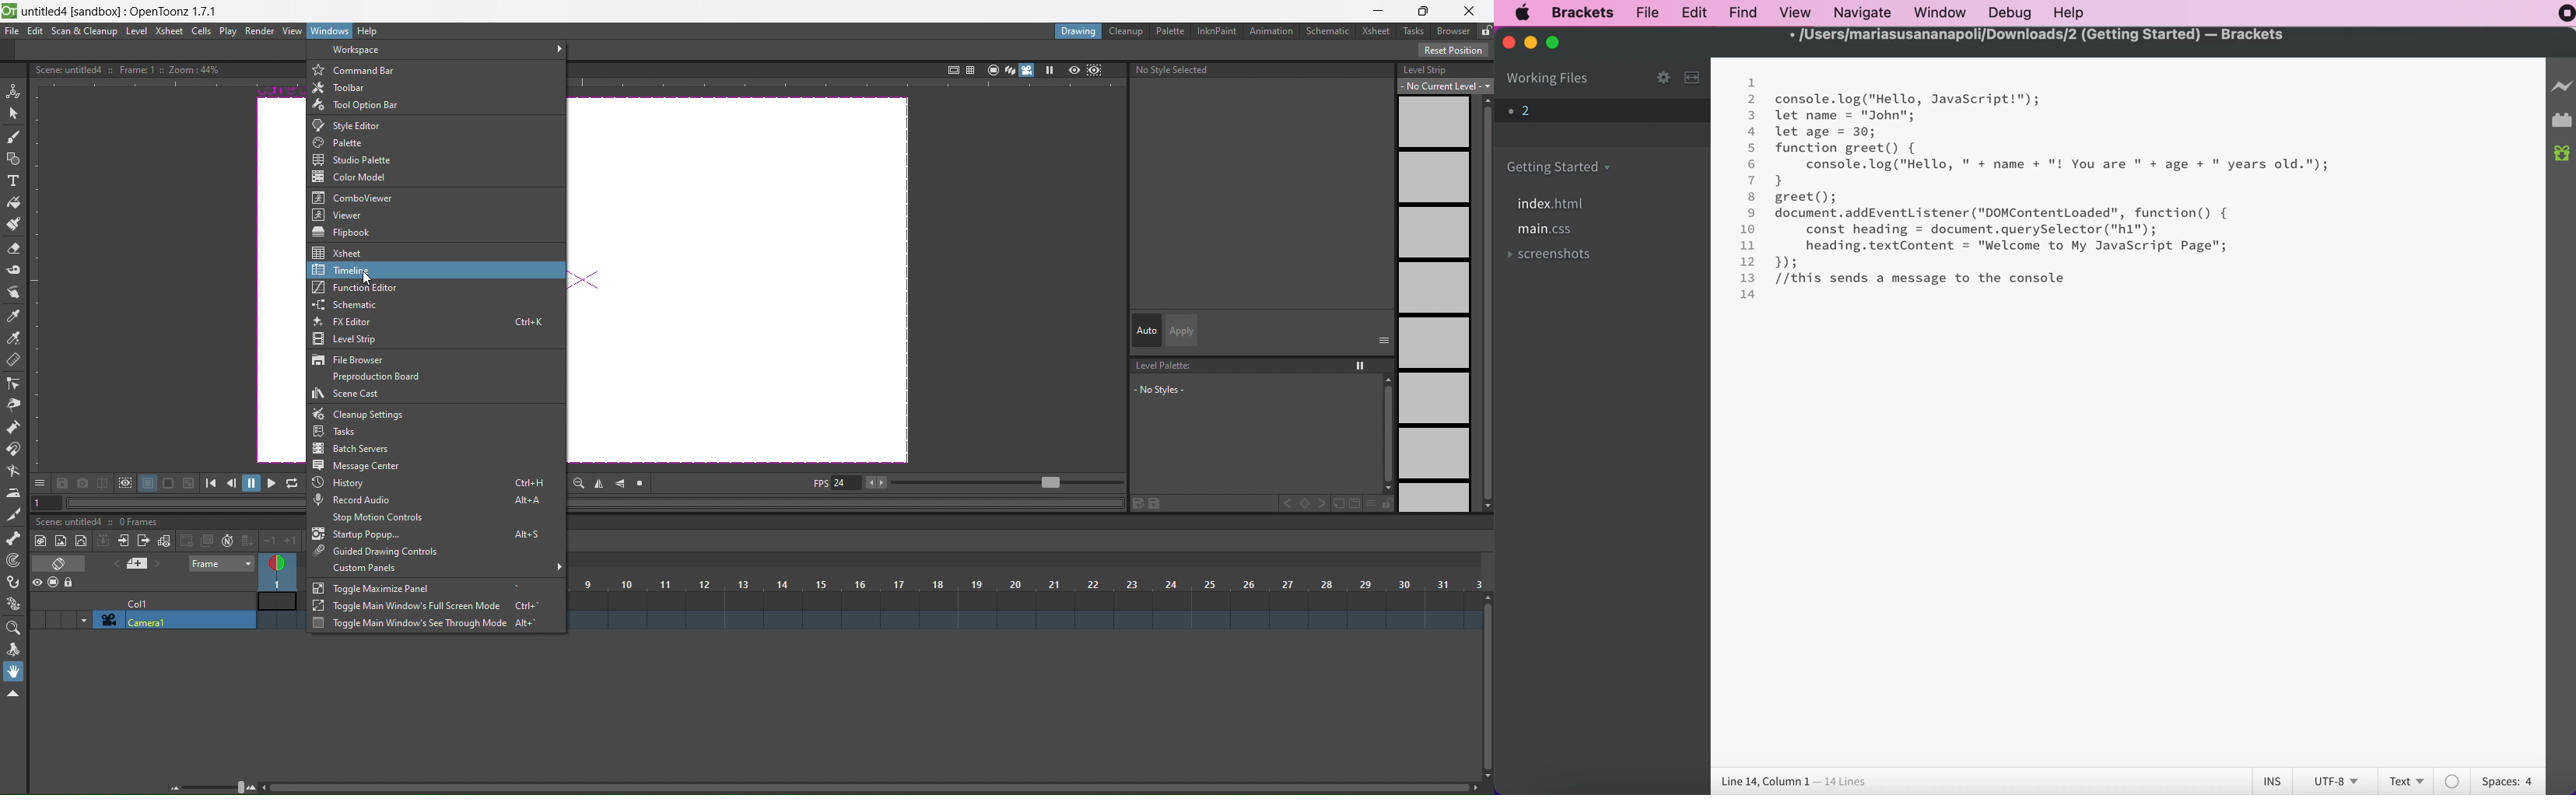 Image resolution: width=2576 pixels, height=812 pixels. I want to click on new vector level, so click(81, 541).